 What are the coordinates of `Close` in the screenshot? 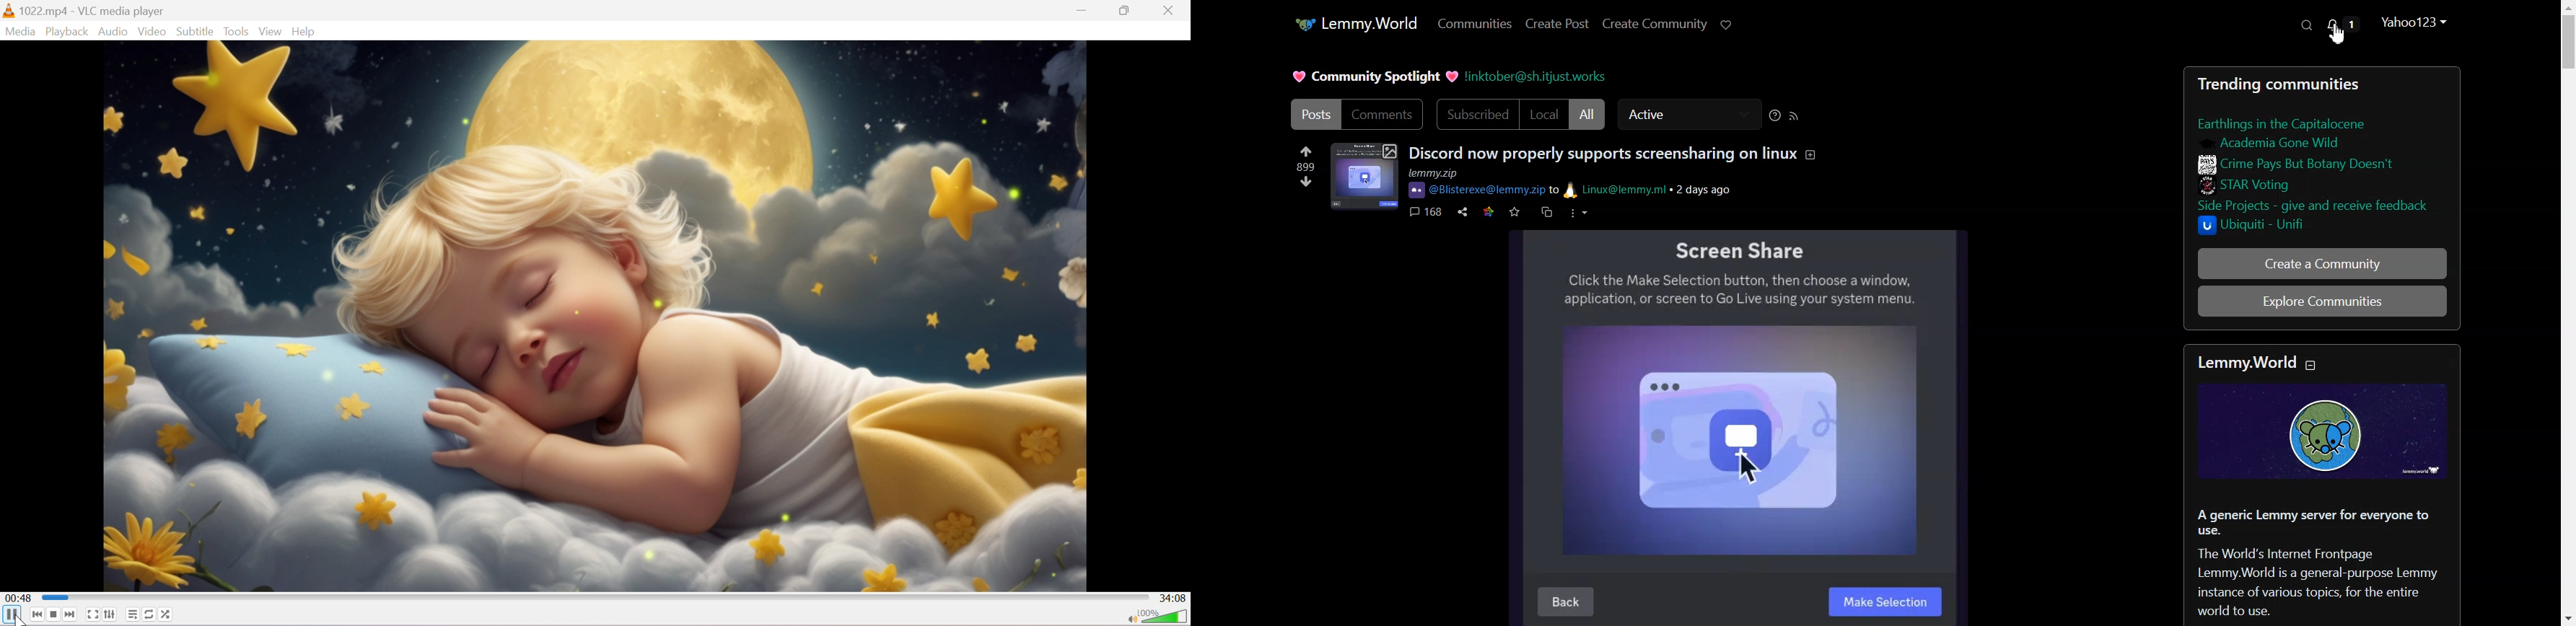 It's located at (1168, 9).